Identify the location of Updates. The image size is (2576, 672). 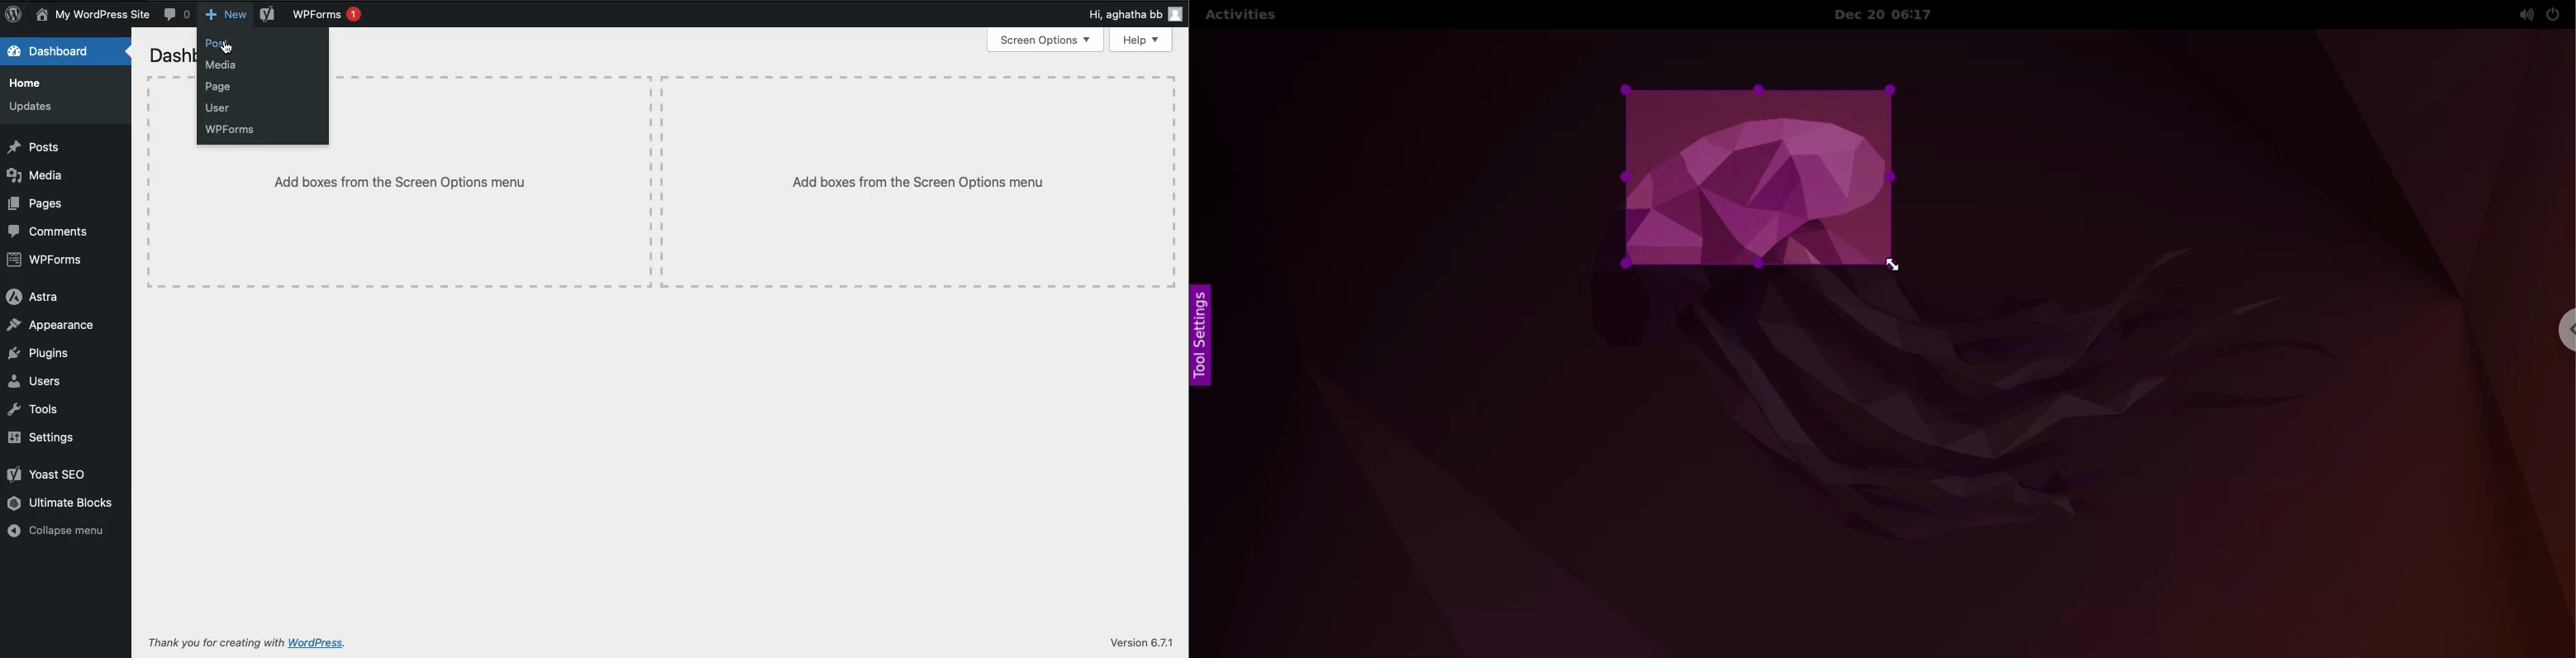
(33, 105).